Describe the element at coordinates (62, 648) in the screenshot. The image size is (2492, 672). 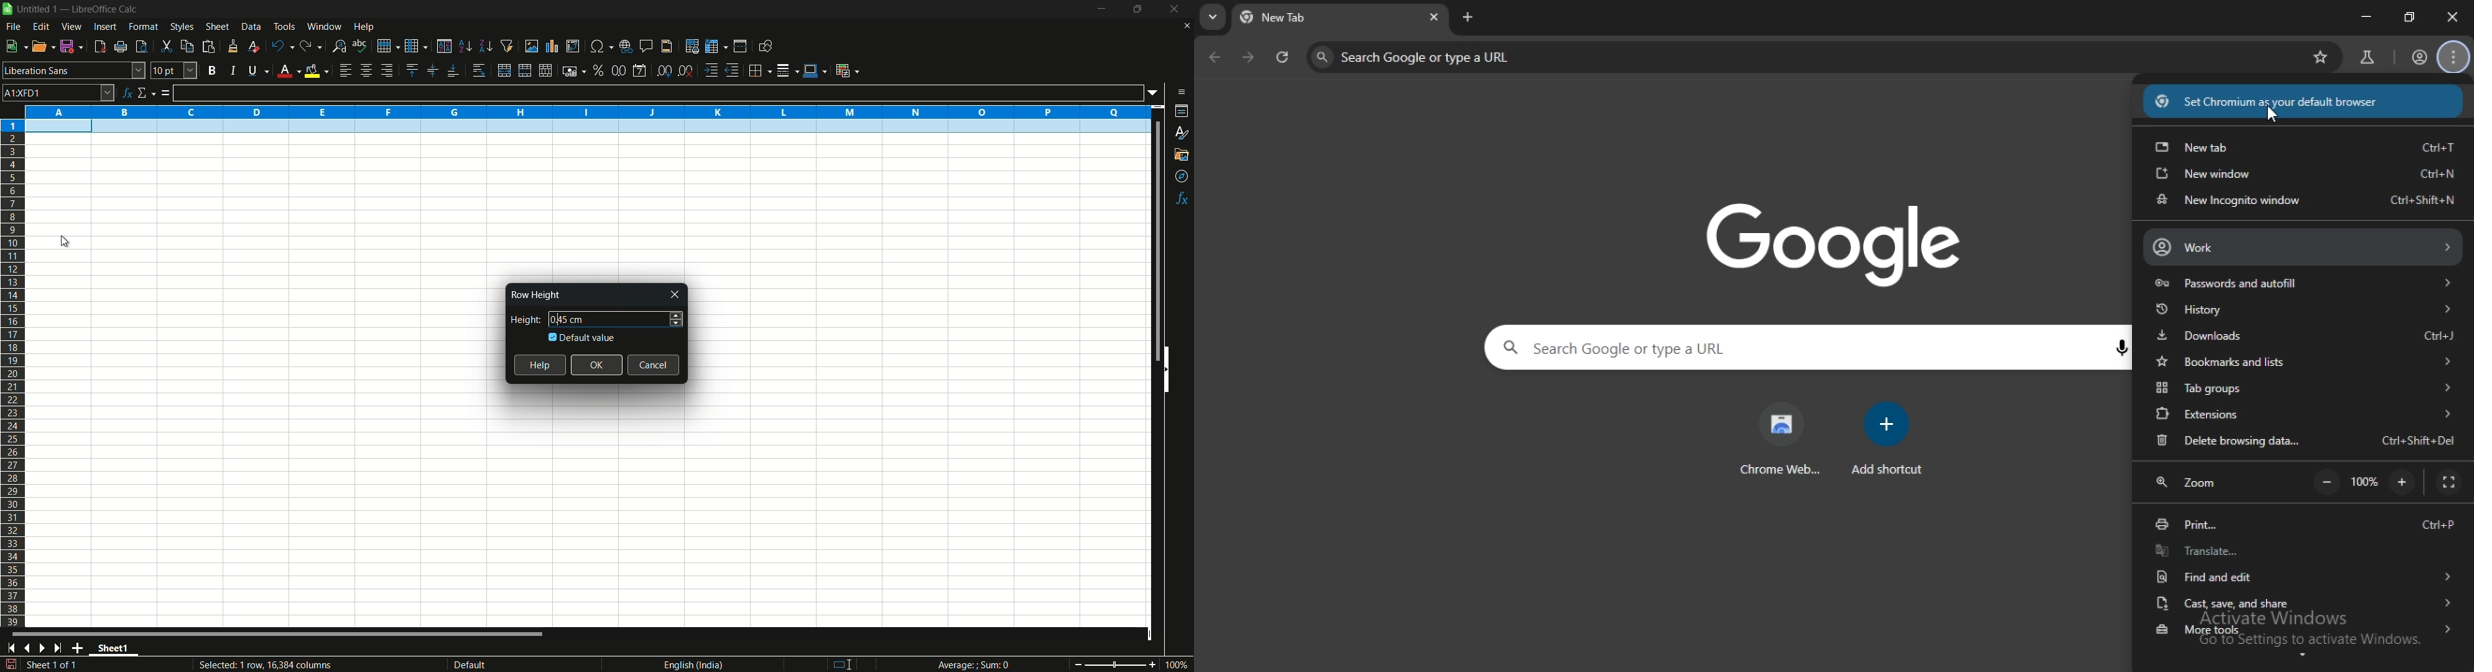
I see `scroll to last sheet` at that location.